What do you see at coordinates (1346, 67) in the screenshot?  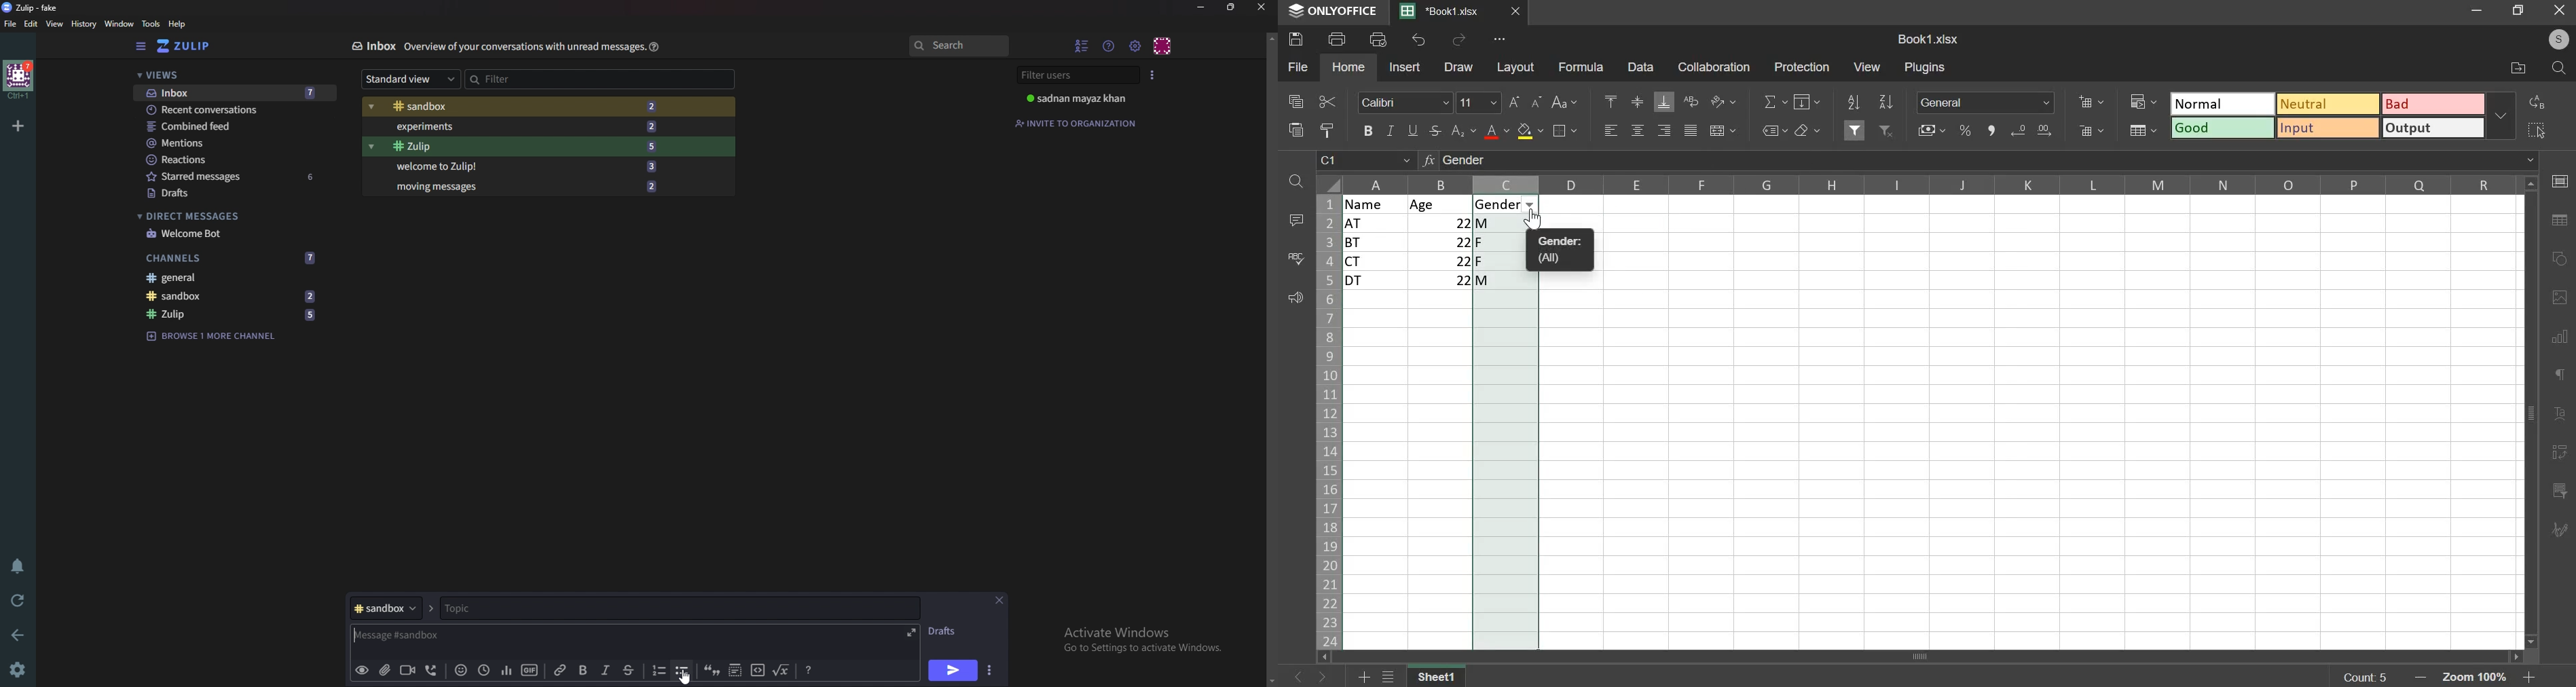 I see `` at bounding box center [1346, 67].